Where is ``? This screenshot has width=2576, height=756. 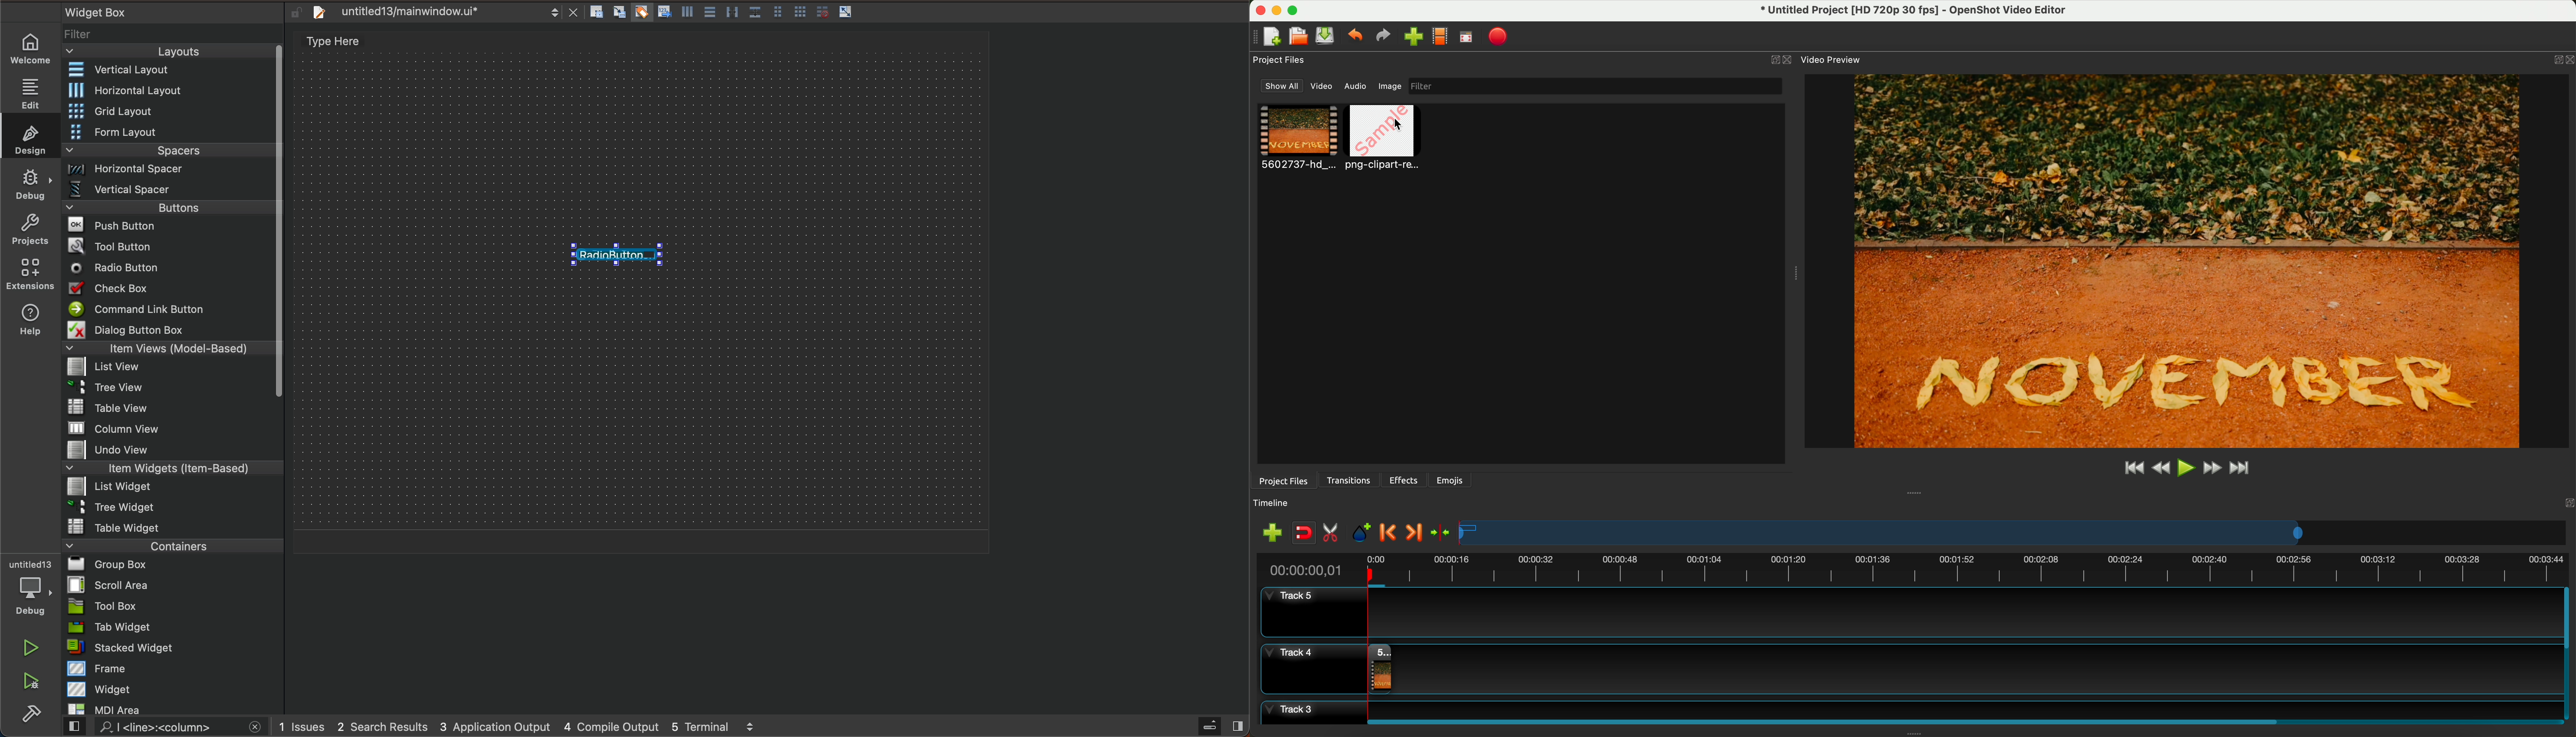  is located at coordinates (777, 13).